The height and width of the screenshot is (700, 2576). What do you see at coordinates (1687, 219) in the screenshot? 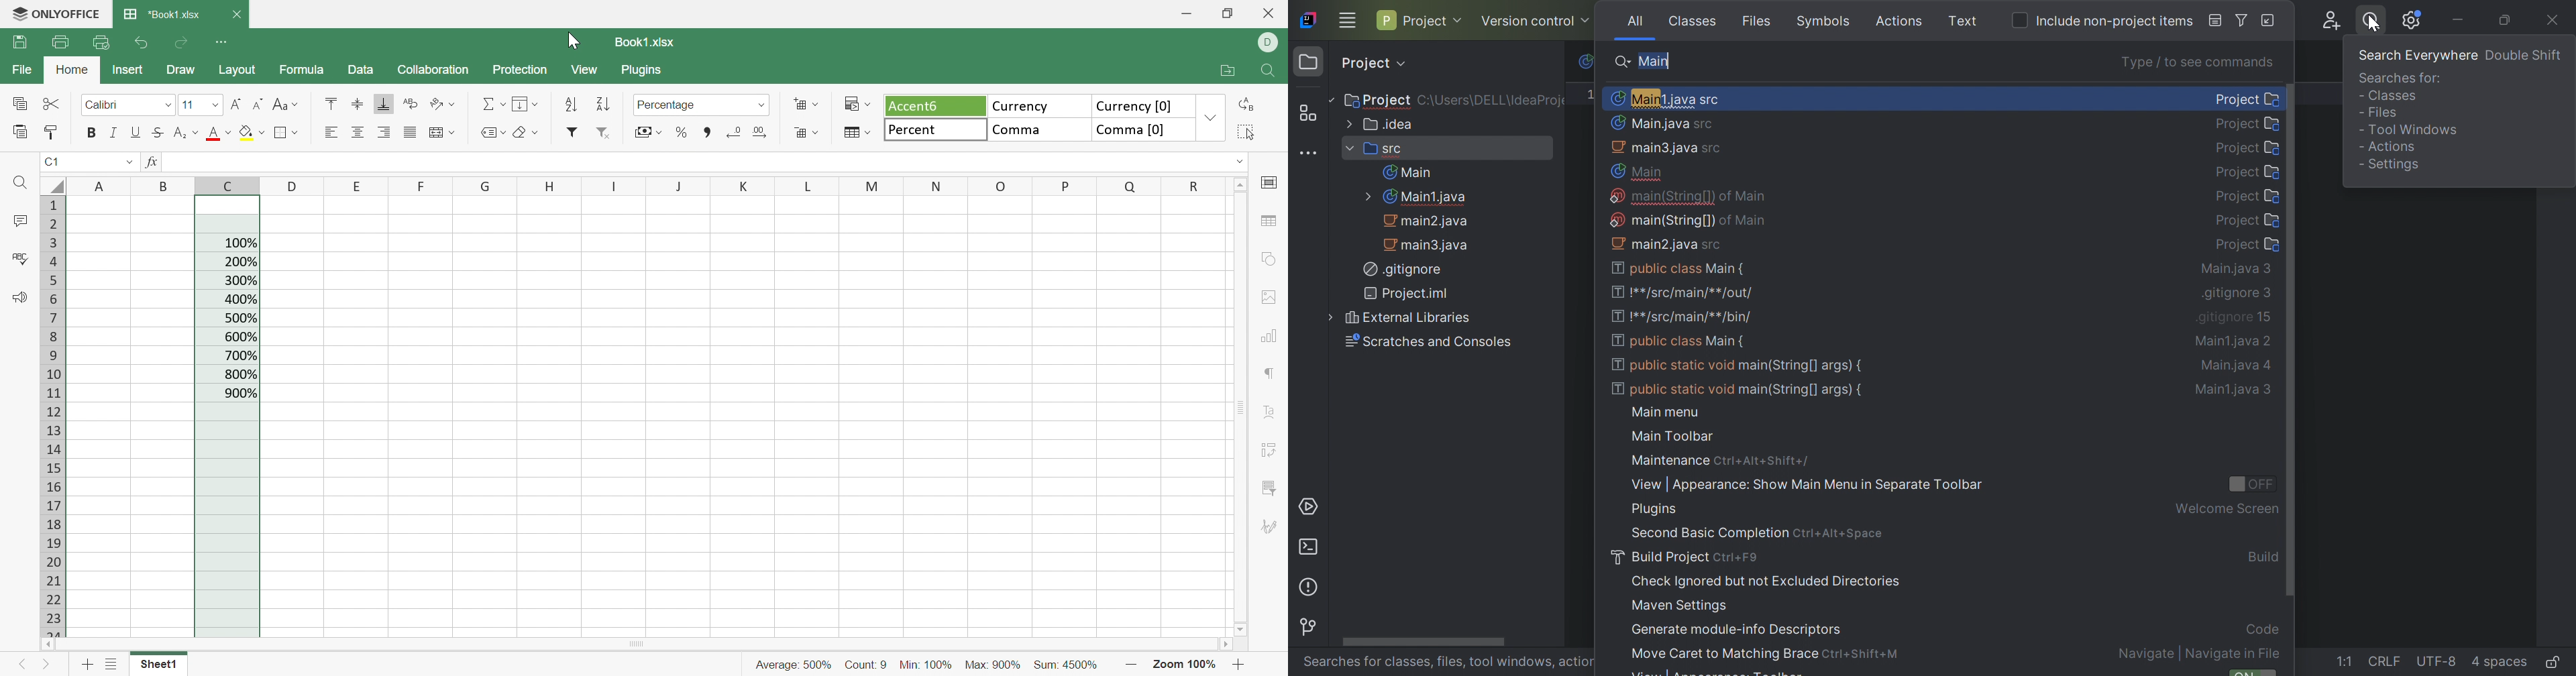
I see `main(String[]) of Main` at bounding box center [1687, 219].